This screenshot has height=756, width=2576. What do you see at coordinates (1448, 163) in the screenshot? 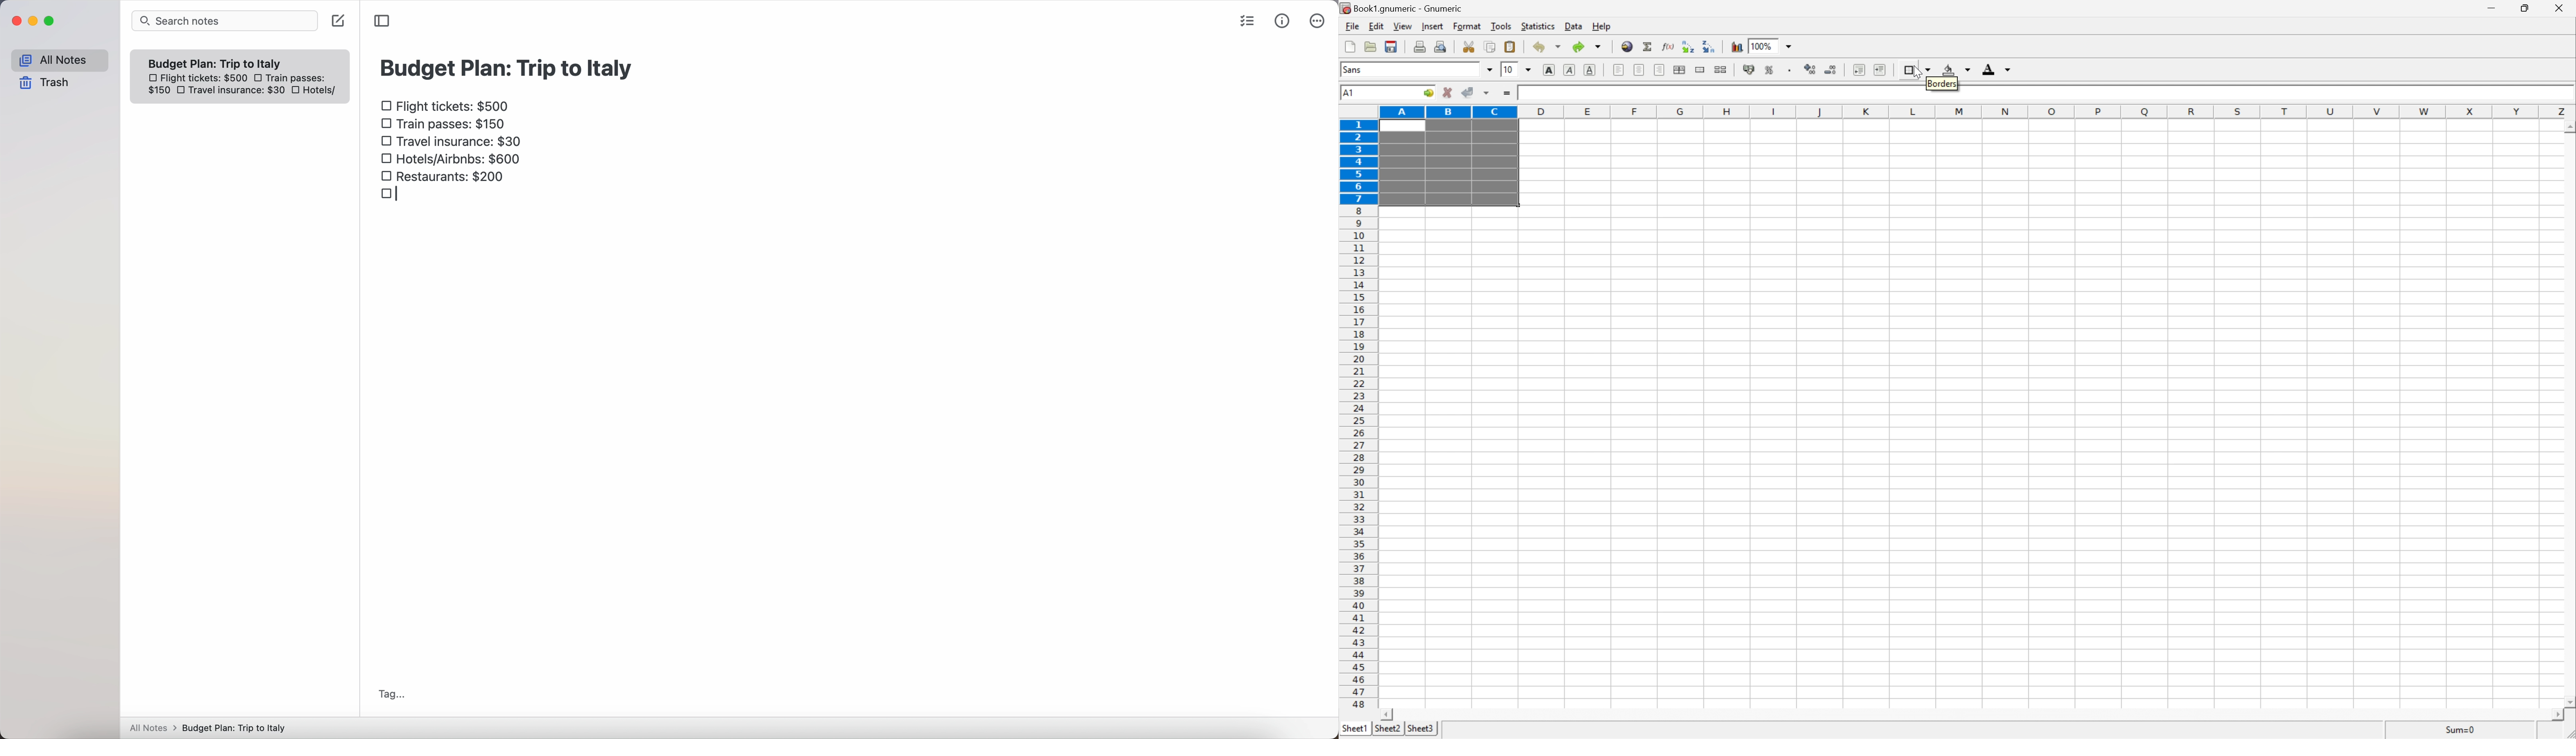
I see `Selected cells` at bounding box center [1448, 163].